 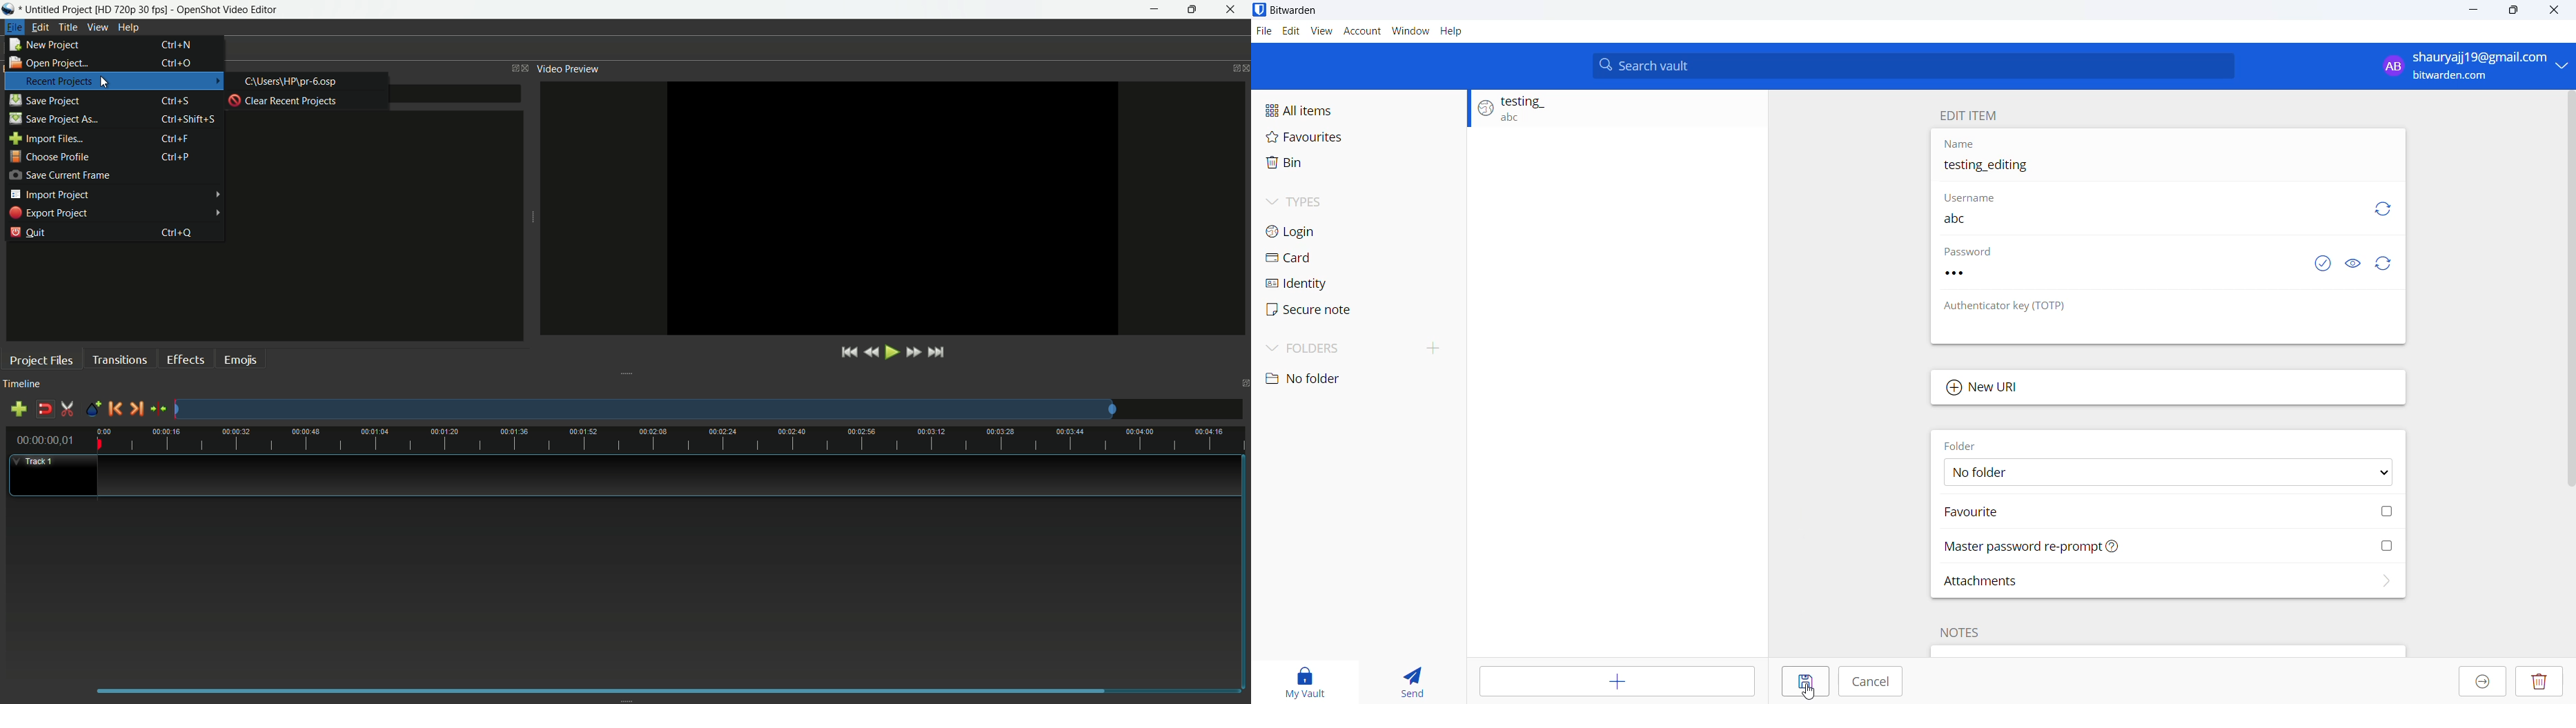 I want to click on Folder options, so click(x=2161, y=473).